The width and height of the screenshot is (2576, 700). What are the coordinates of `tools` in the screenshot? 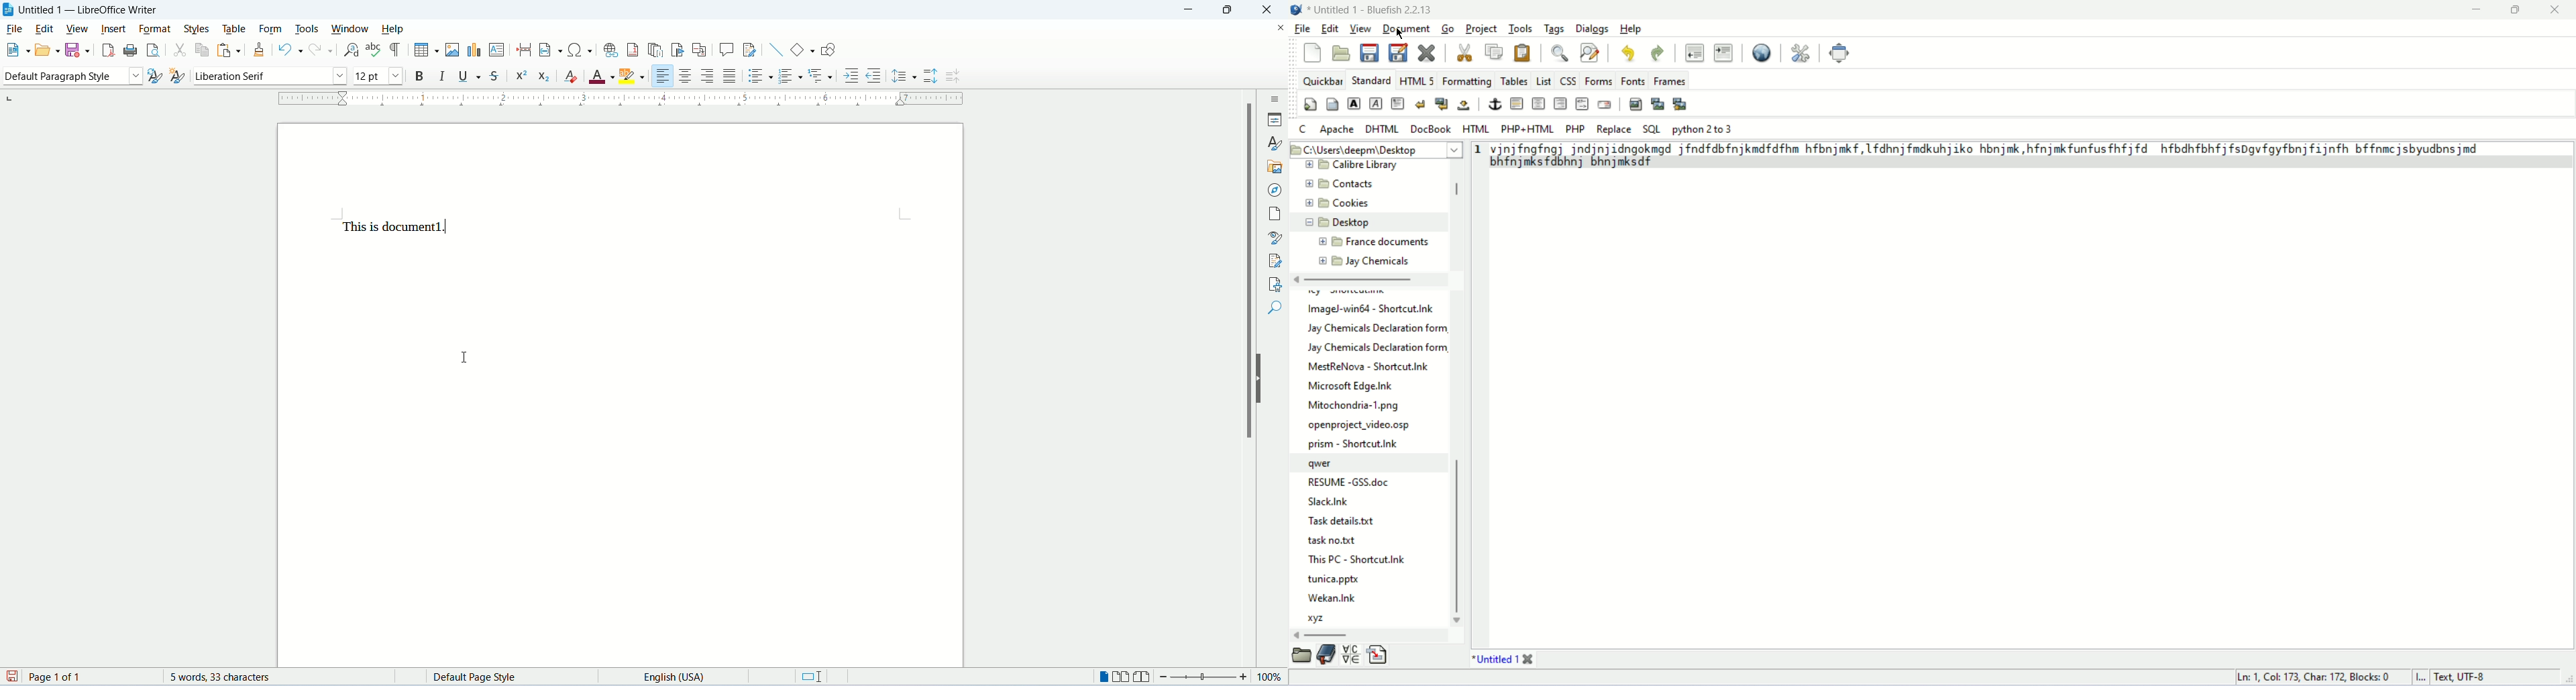 It's located at (1524, 29).